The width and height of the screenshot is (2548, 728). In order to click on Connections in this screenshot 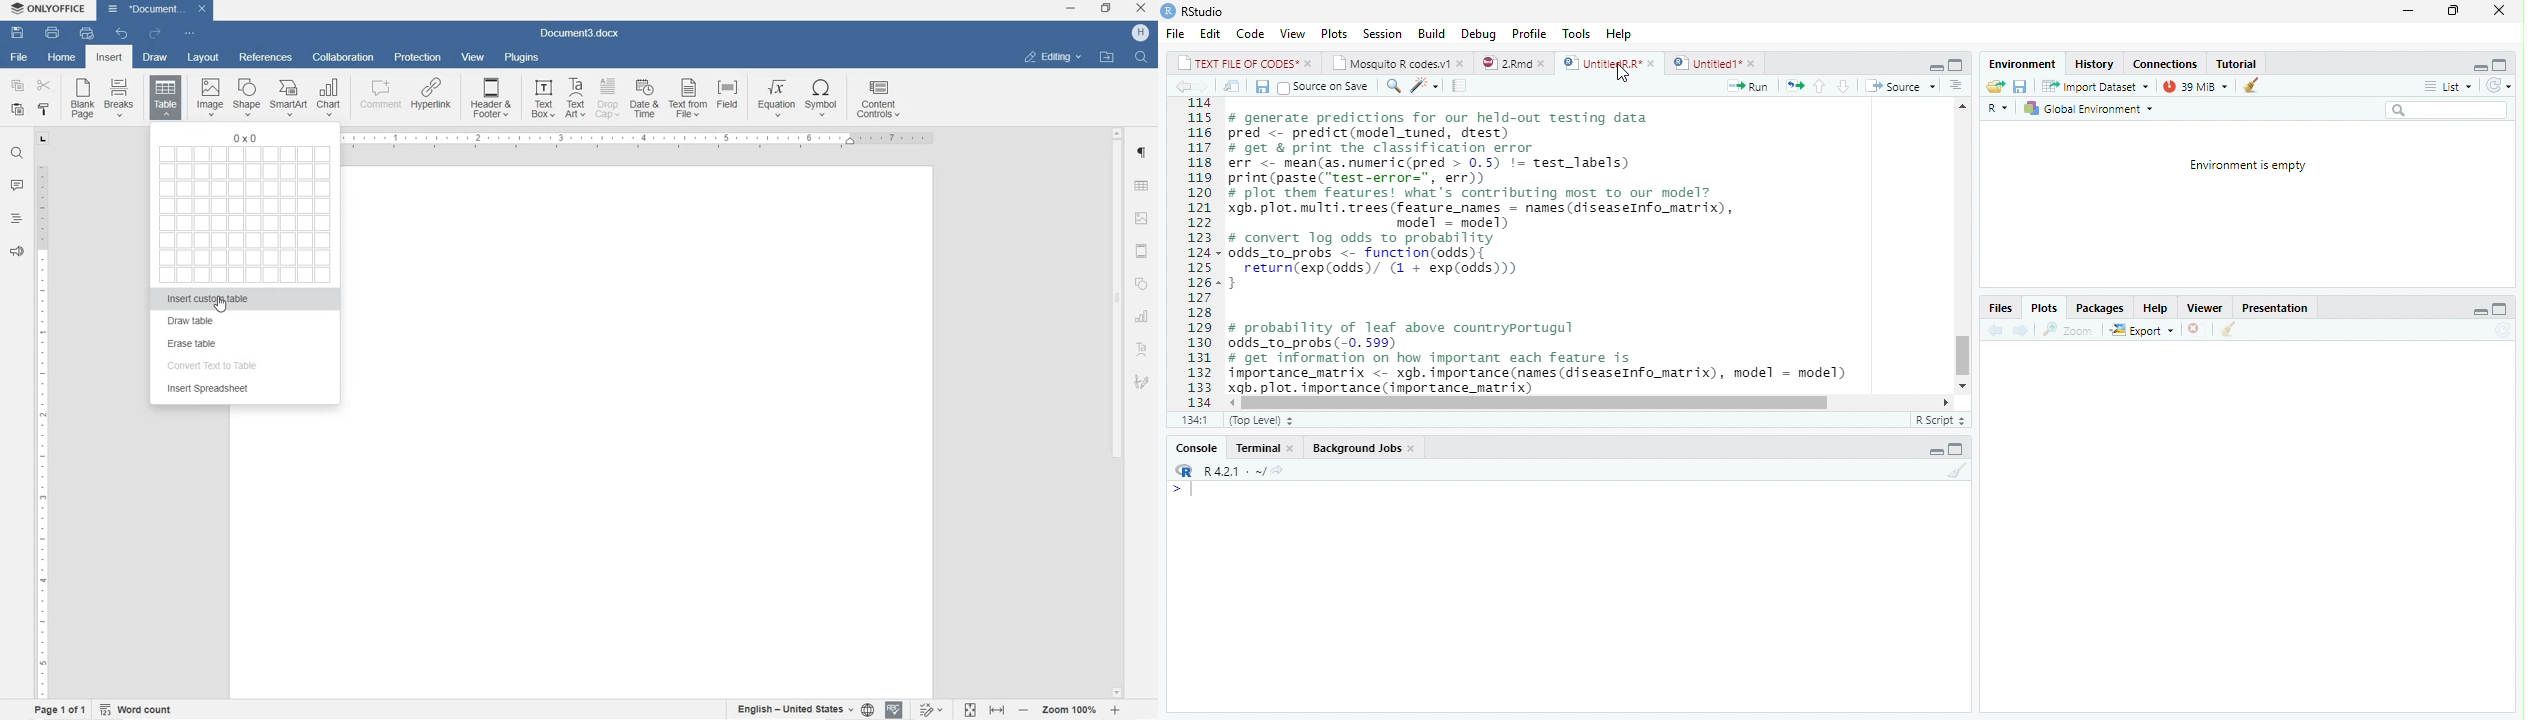, I will do `click(2165, 64)`.